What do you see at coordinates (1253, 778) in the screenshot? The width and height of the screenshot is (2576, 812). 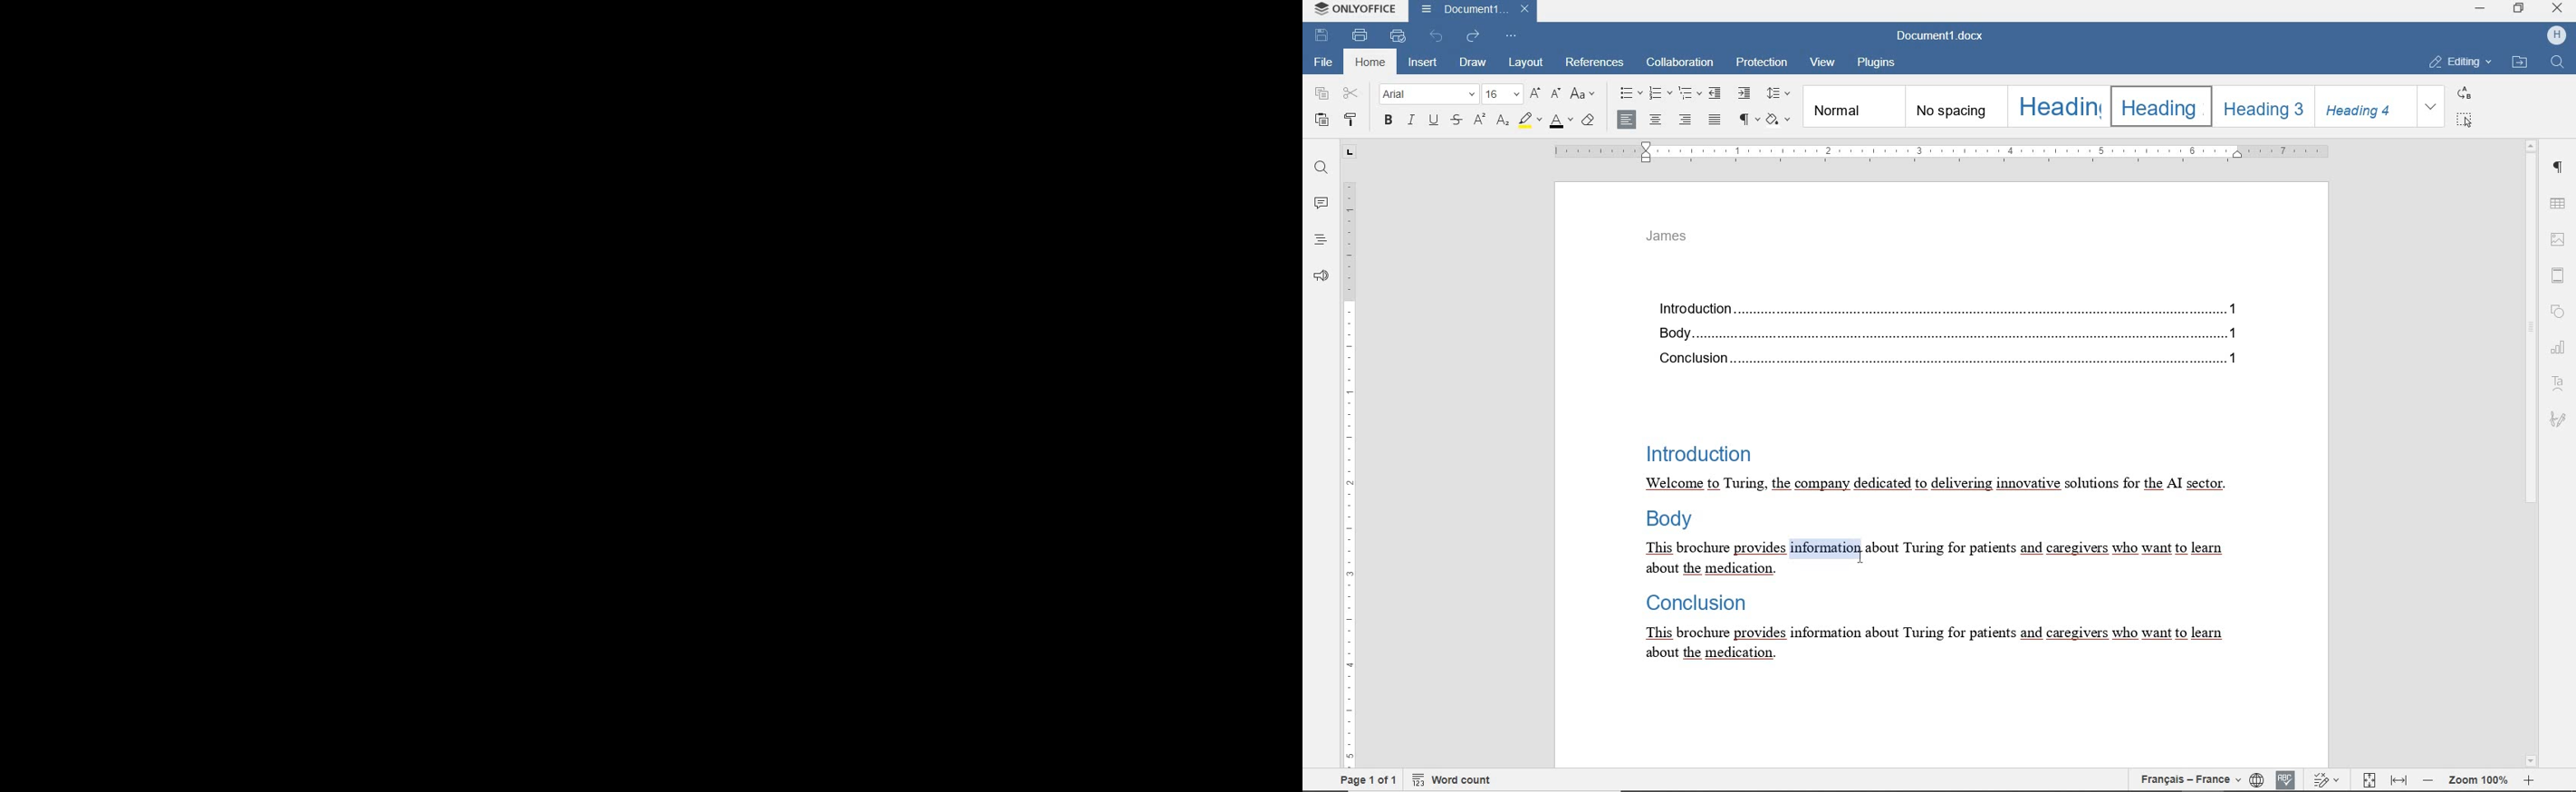 I see `FPS` at bounding box center [1253, 778].